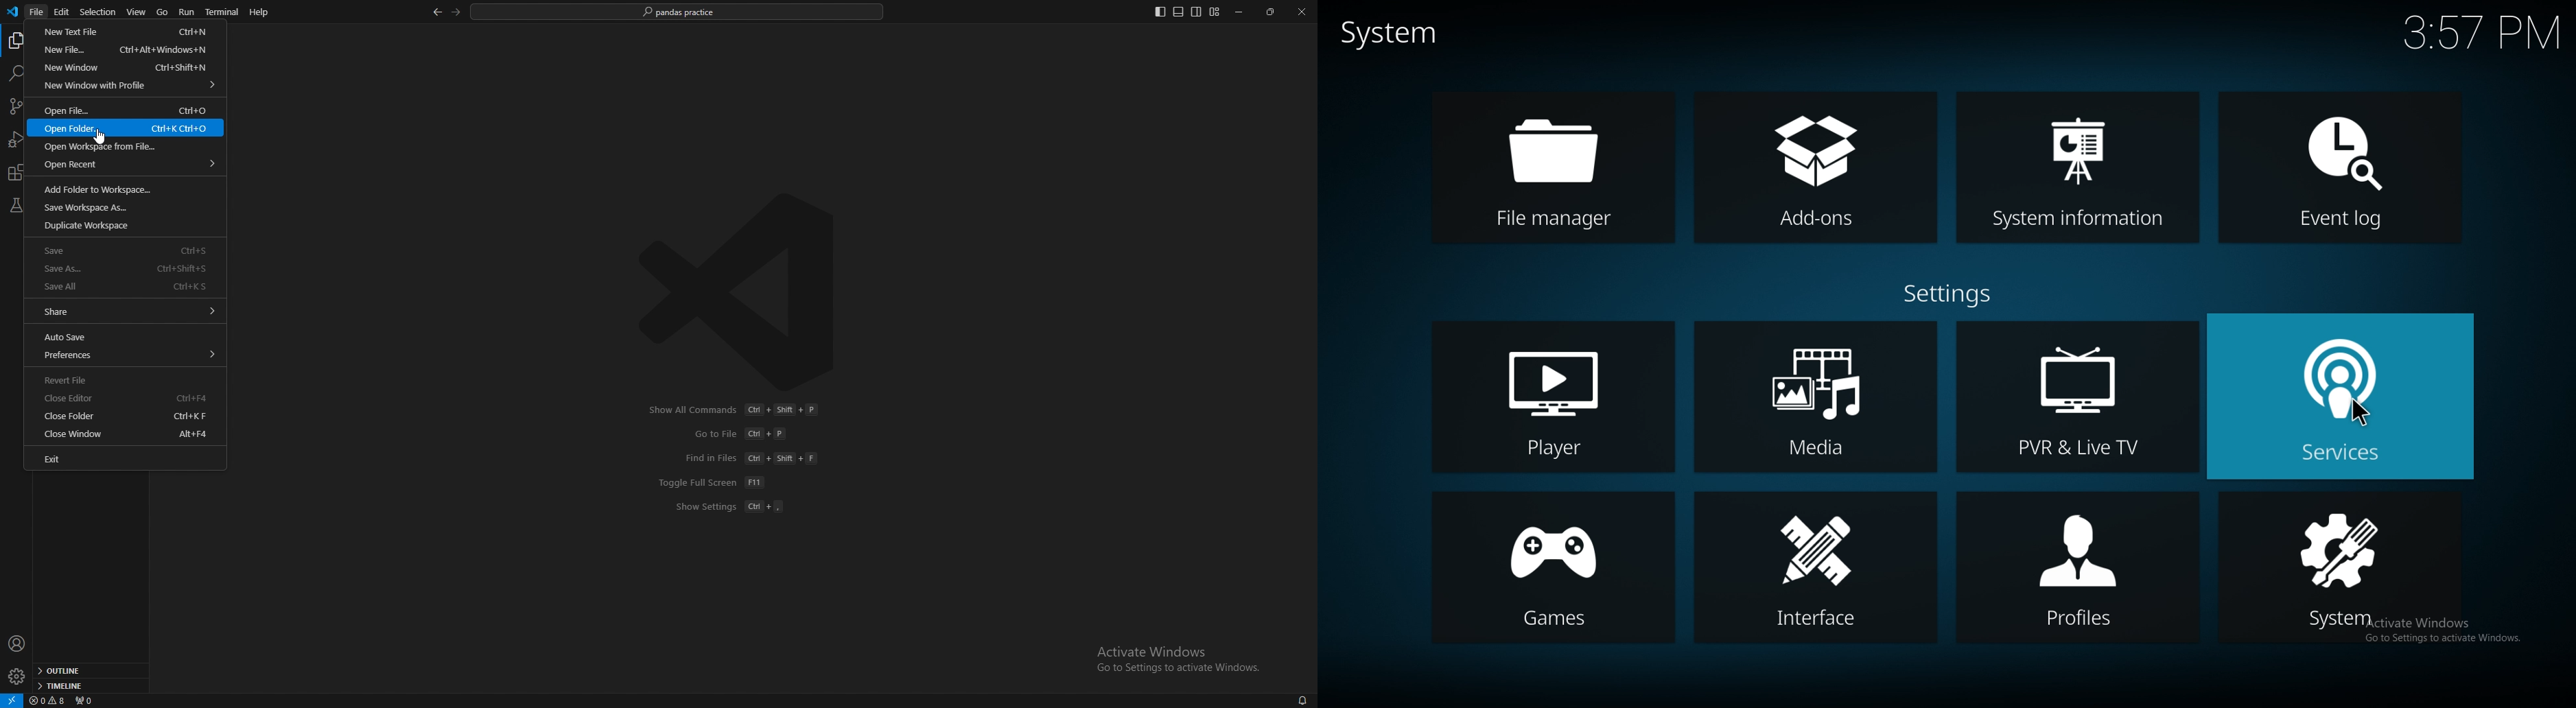 The width and height of the screenshot is (2576, 728). I want to click on run, so click(188, 12).